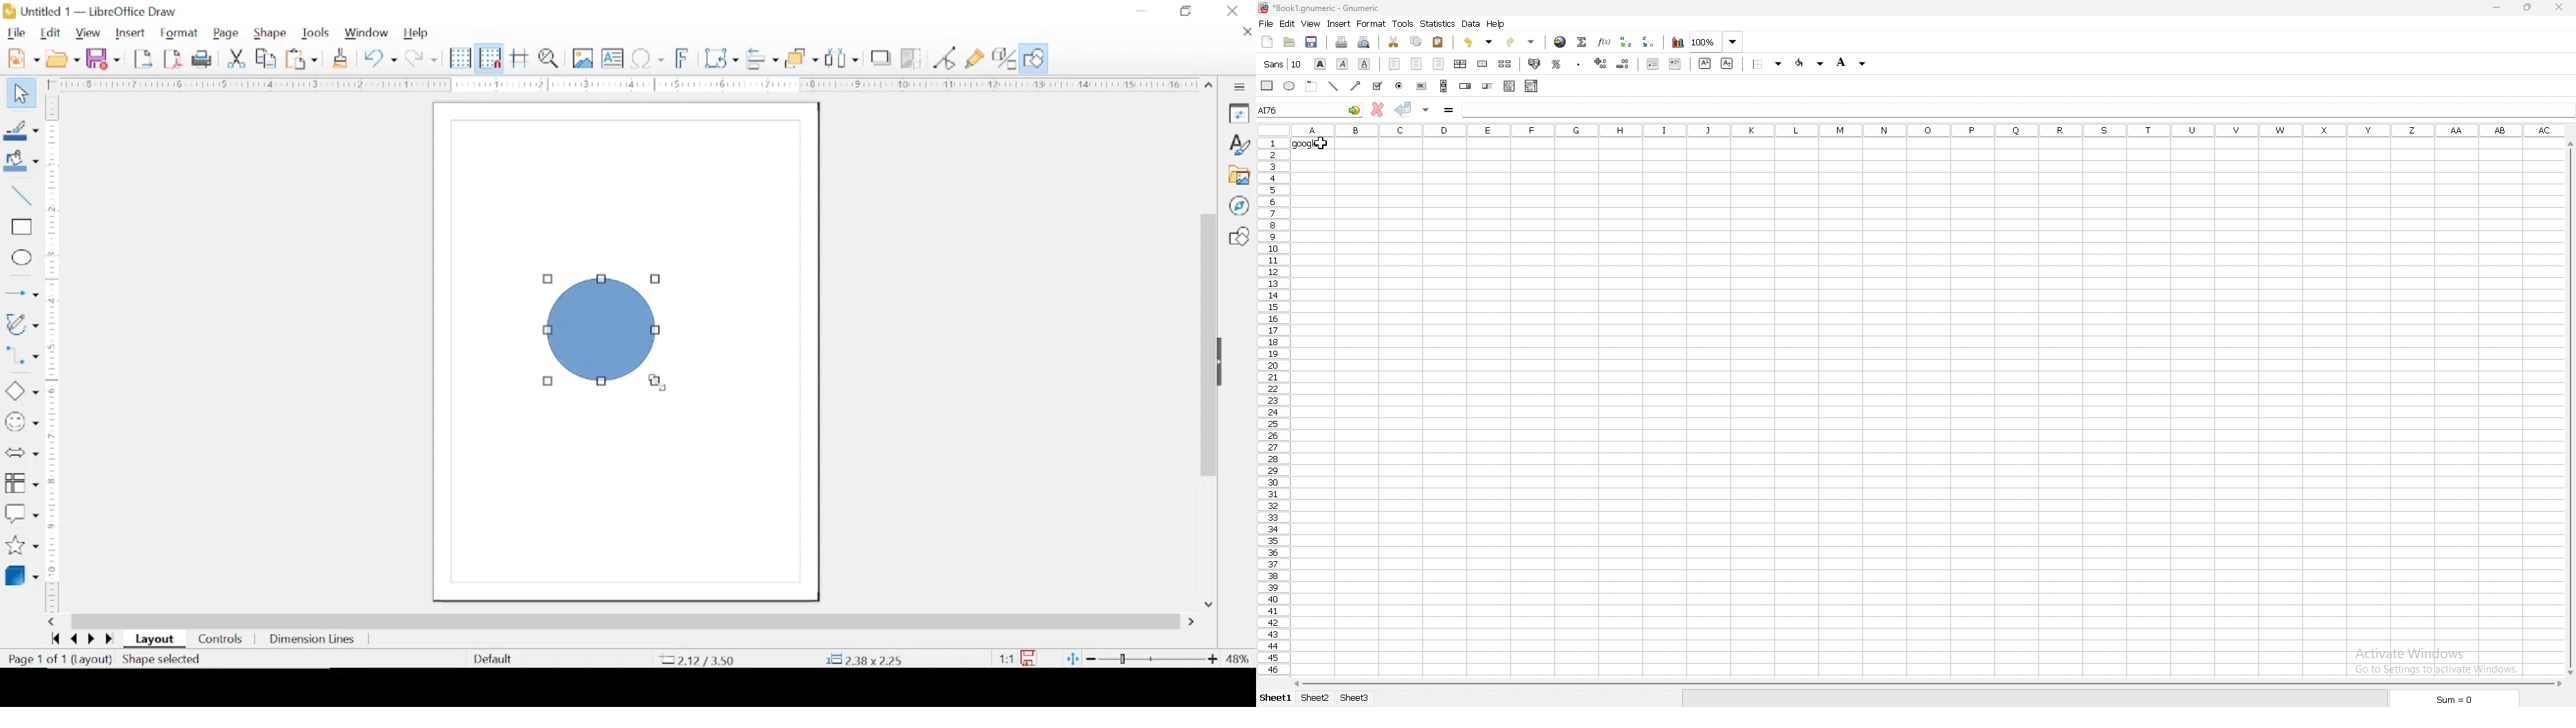 The height and width of the screenshot is (728, 2576). Describe the element at coordinates (24, 575) in the screenshot. I see `3d objects` at that location.